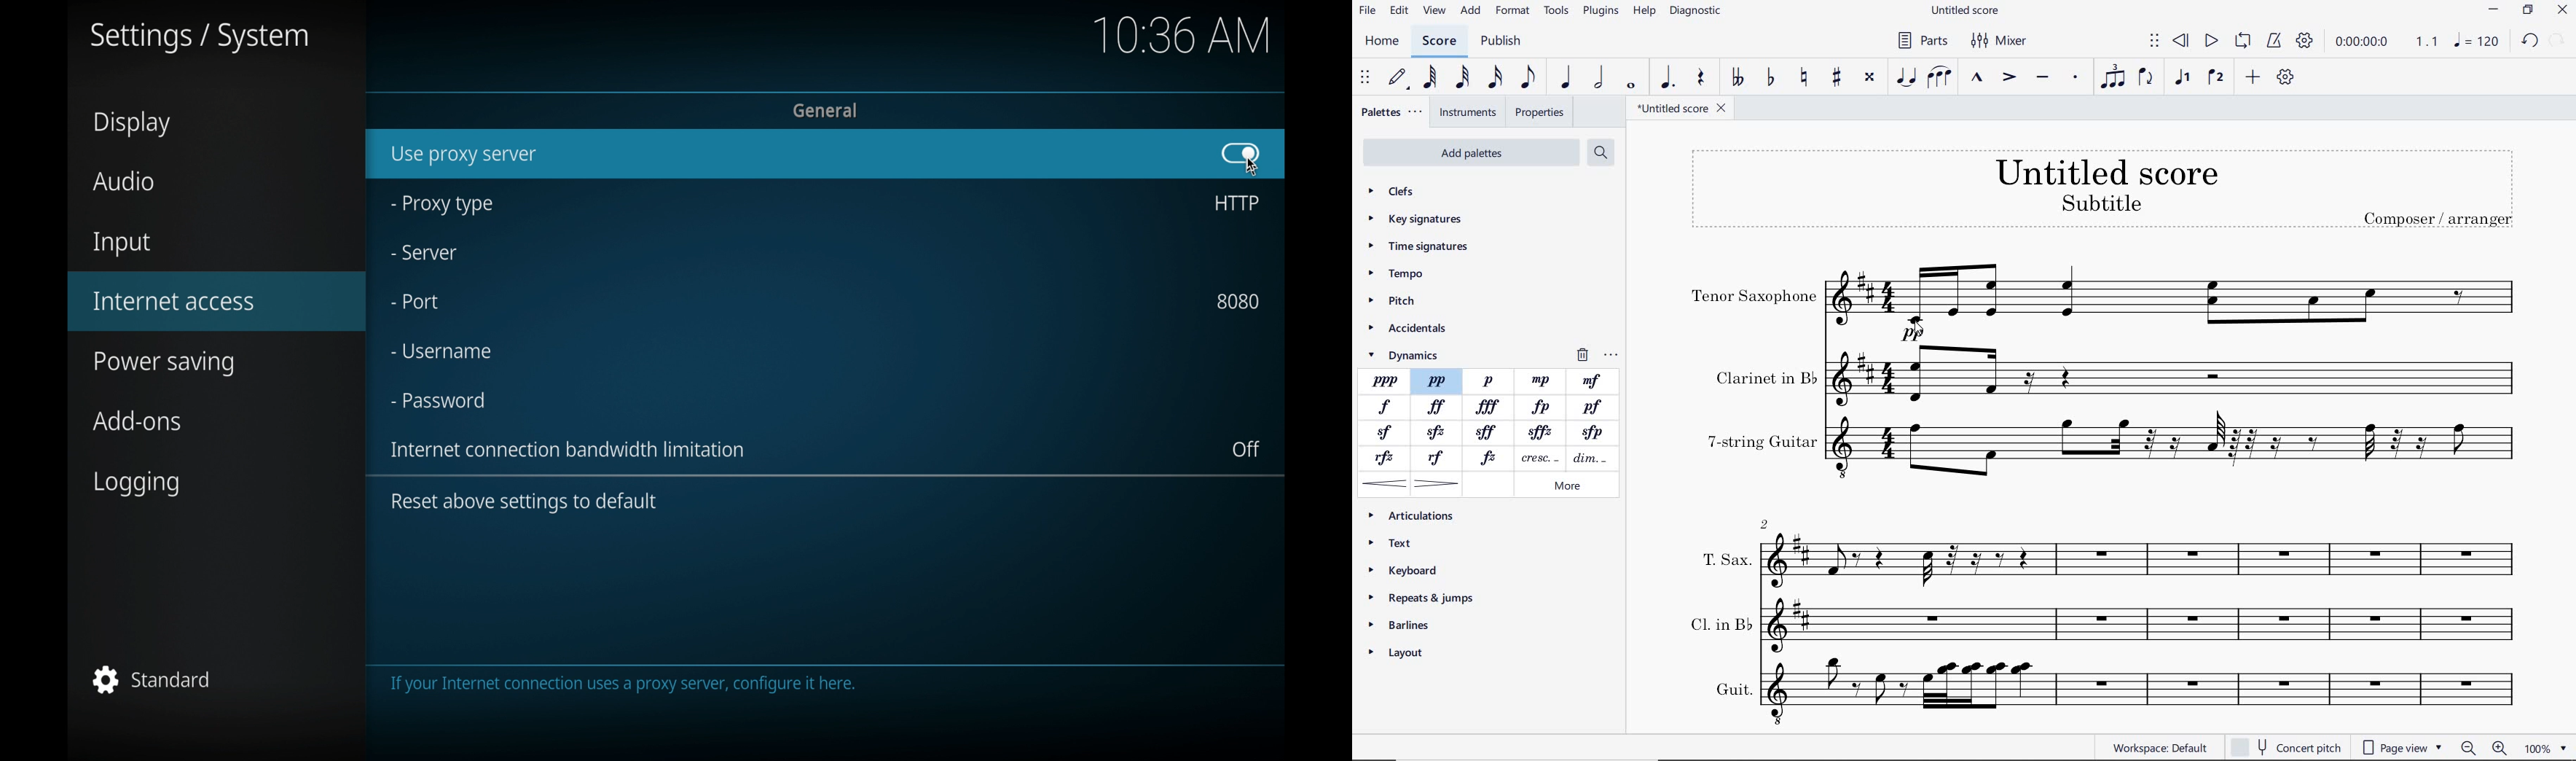 The image size is (2576, 784). Describe the element at coordinates (2285, 745) in the screenshot. I see `concert pitch` at that location.